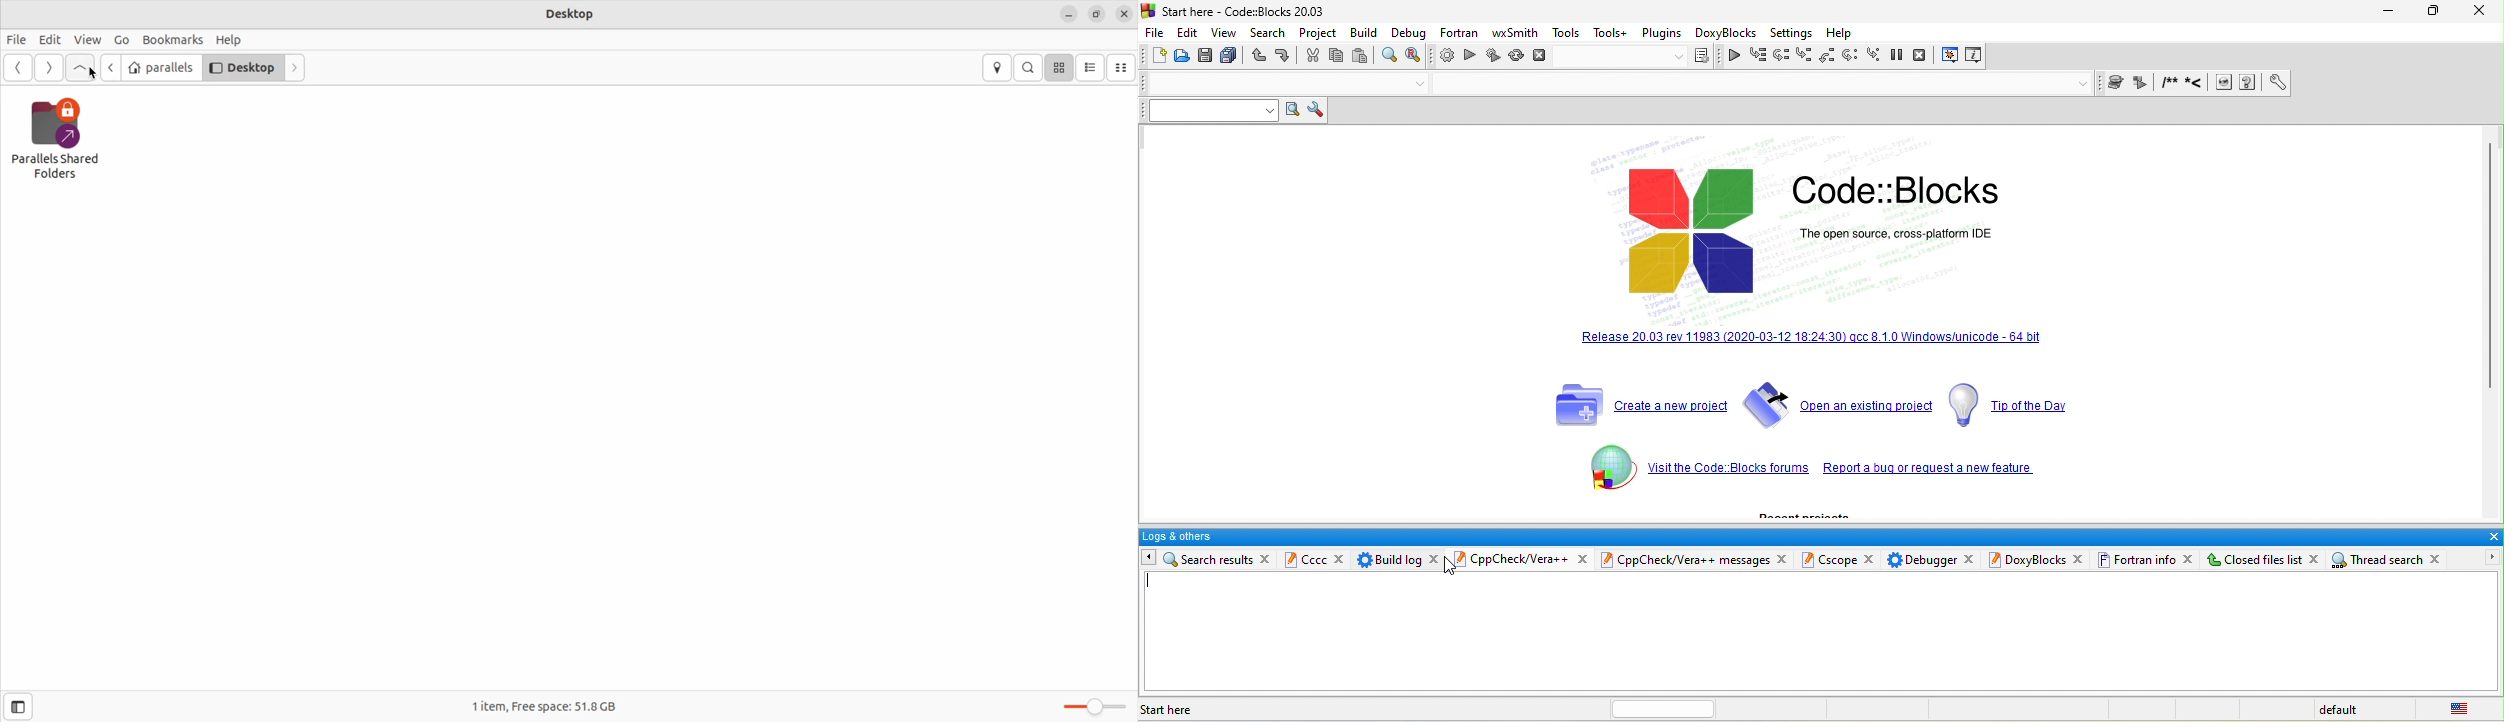 Image resolution: width=2520 pixels, height=728 pixels. I want to click on block comment, so click(2171, 83).